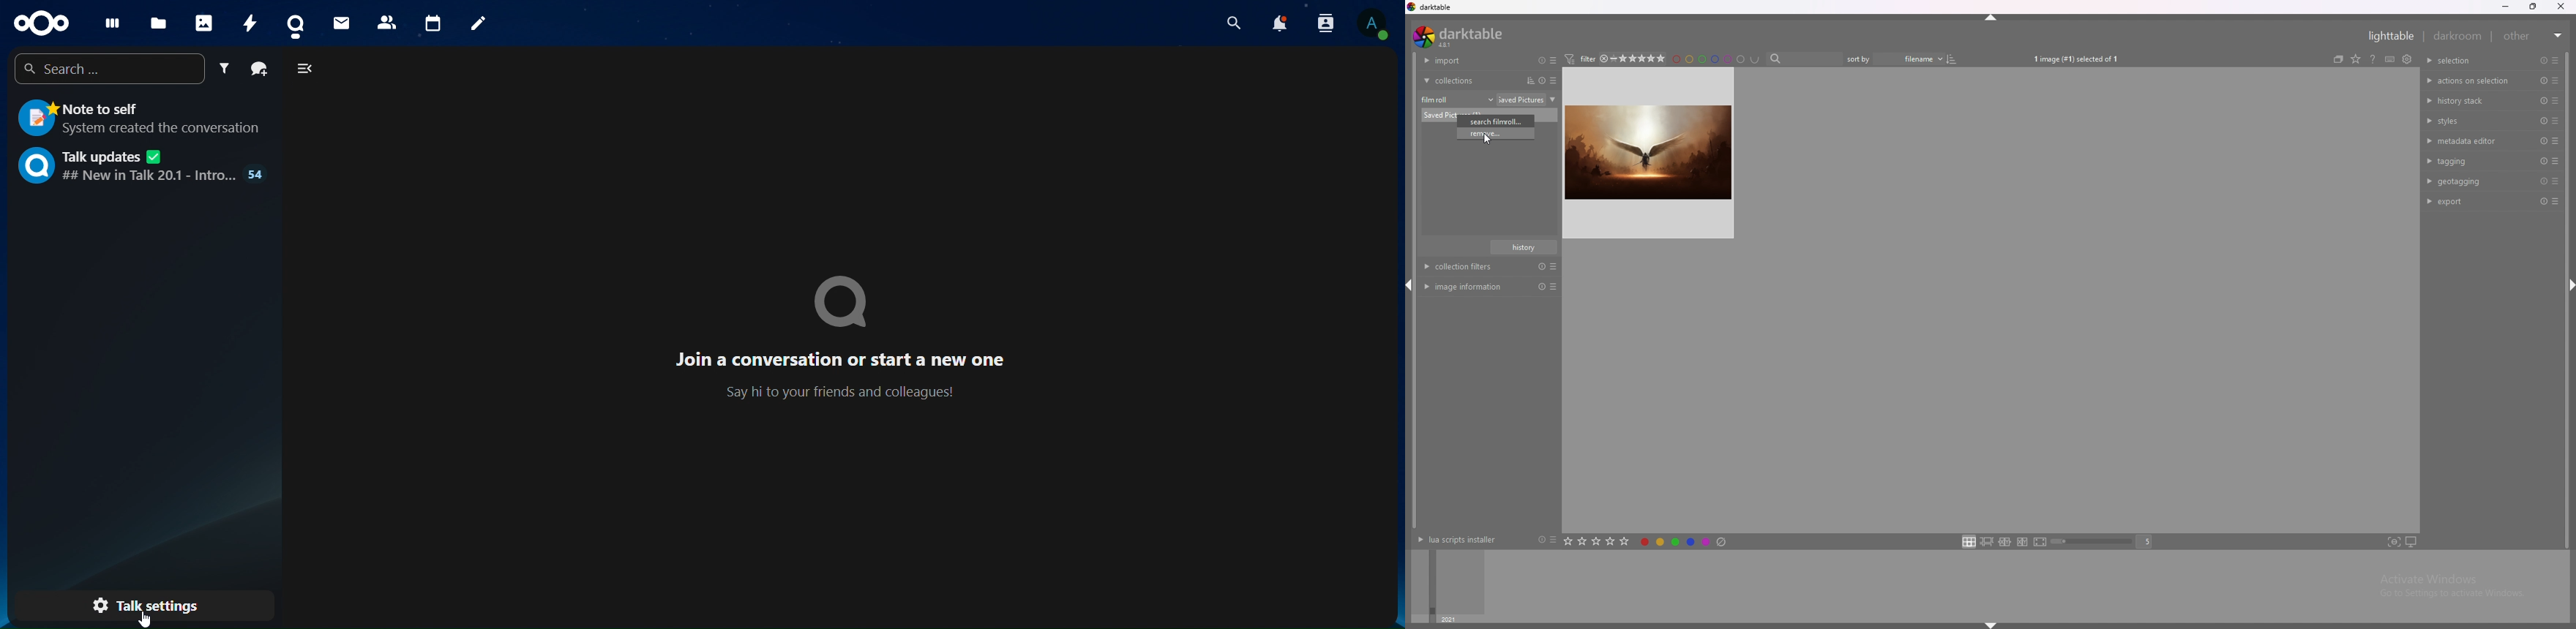  I want to click on darktable, so click(1461, 37).